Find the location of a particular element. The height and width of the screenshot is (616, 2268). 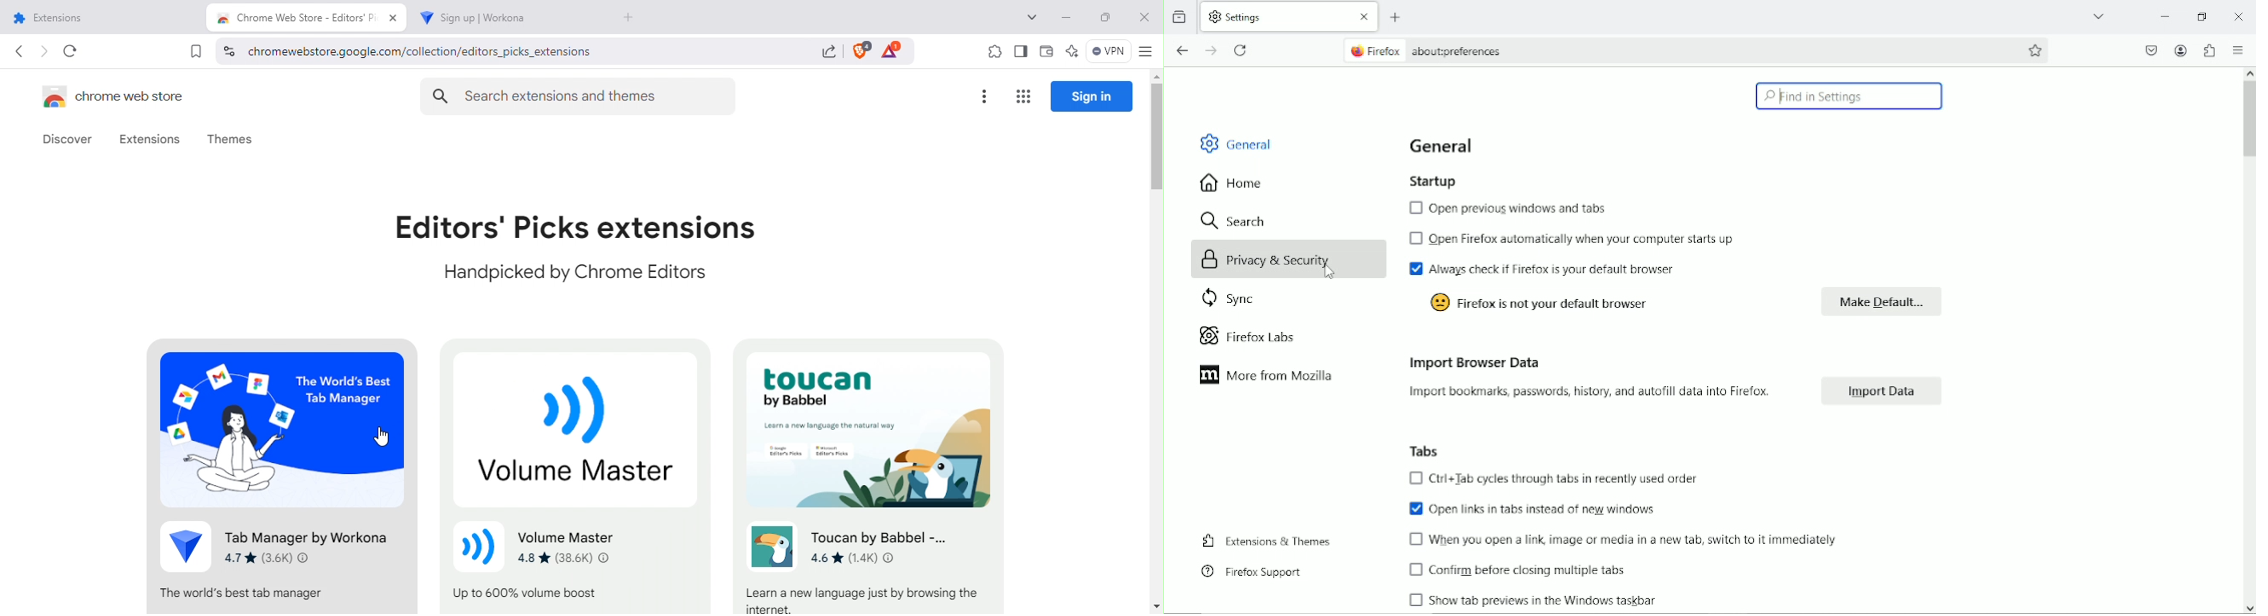

text is located at coordinates (1544, 601).